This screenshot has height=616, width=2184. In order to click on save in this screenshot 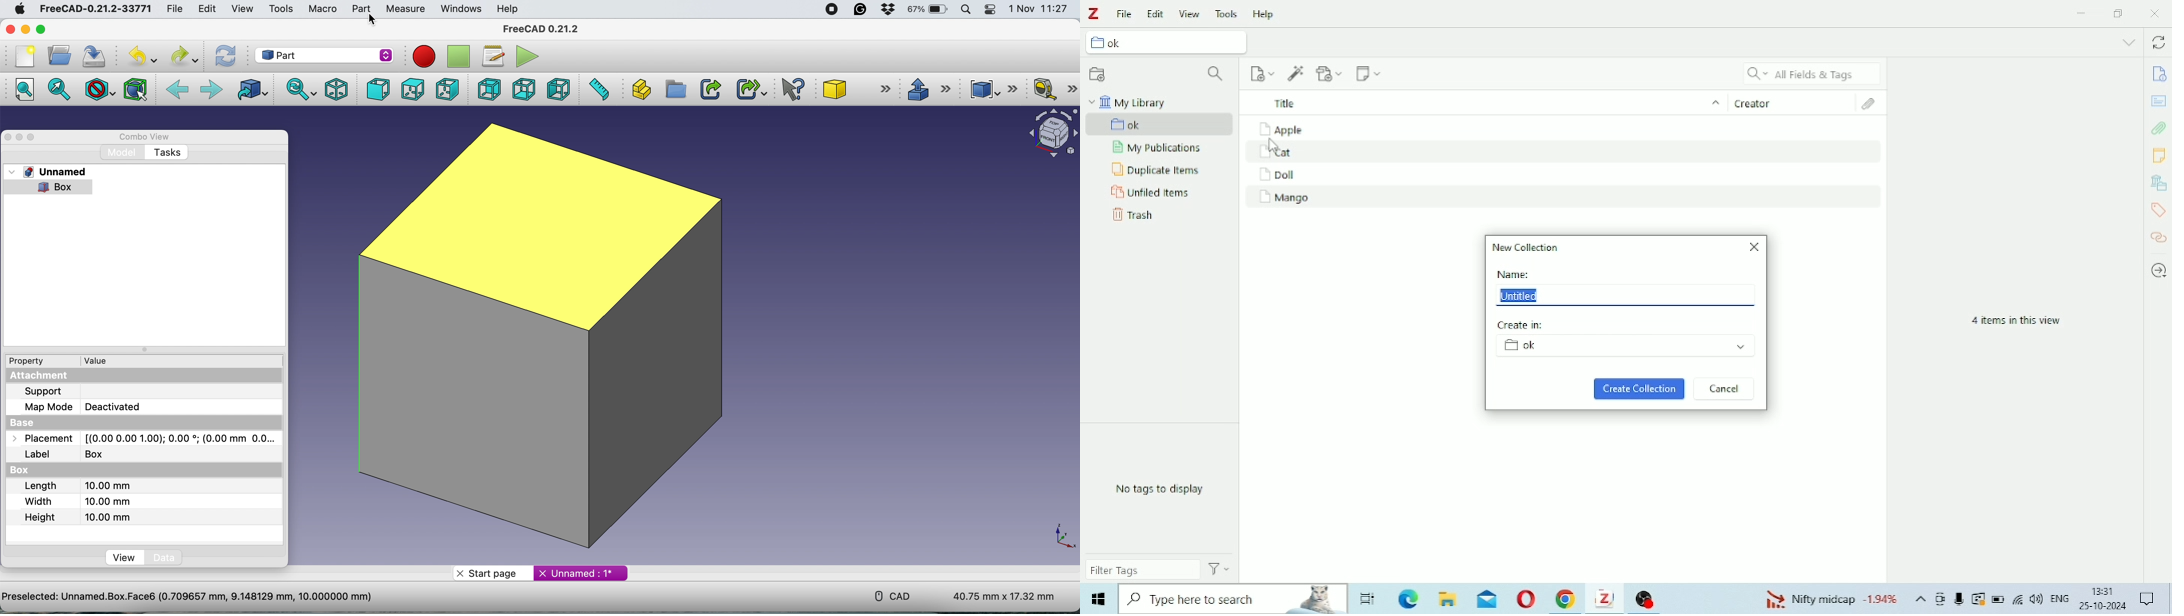, I will do `click(99, 58)`.